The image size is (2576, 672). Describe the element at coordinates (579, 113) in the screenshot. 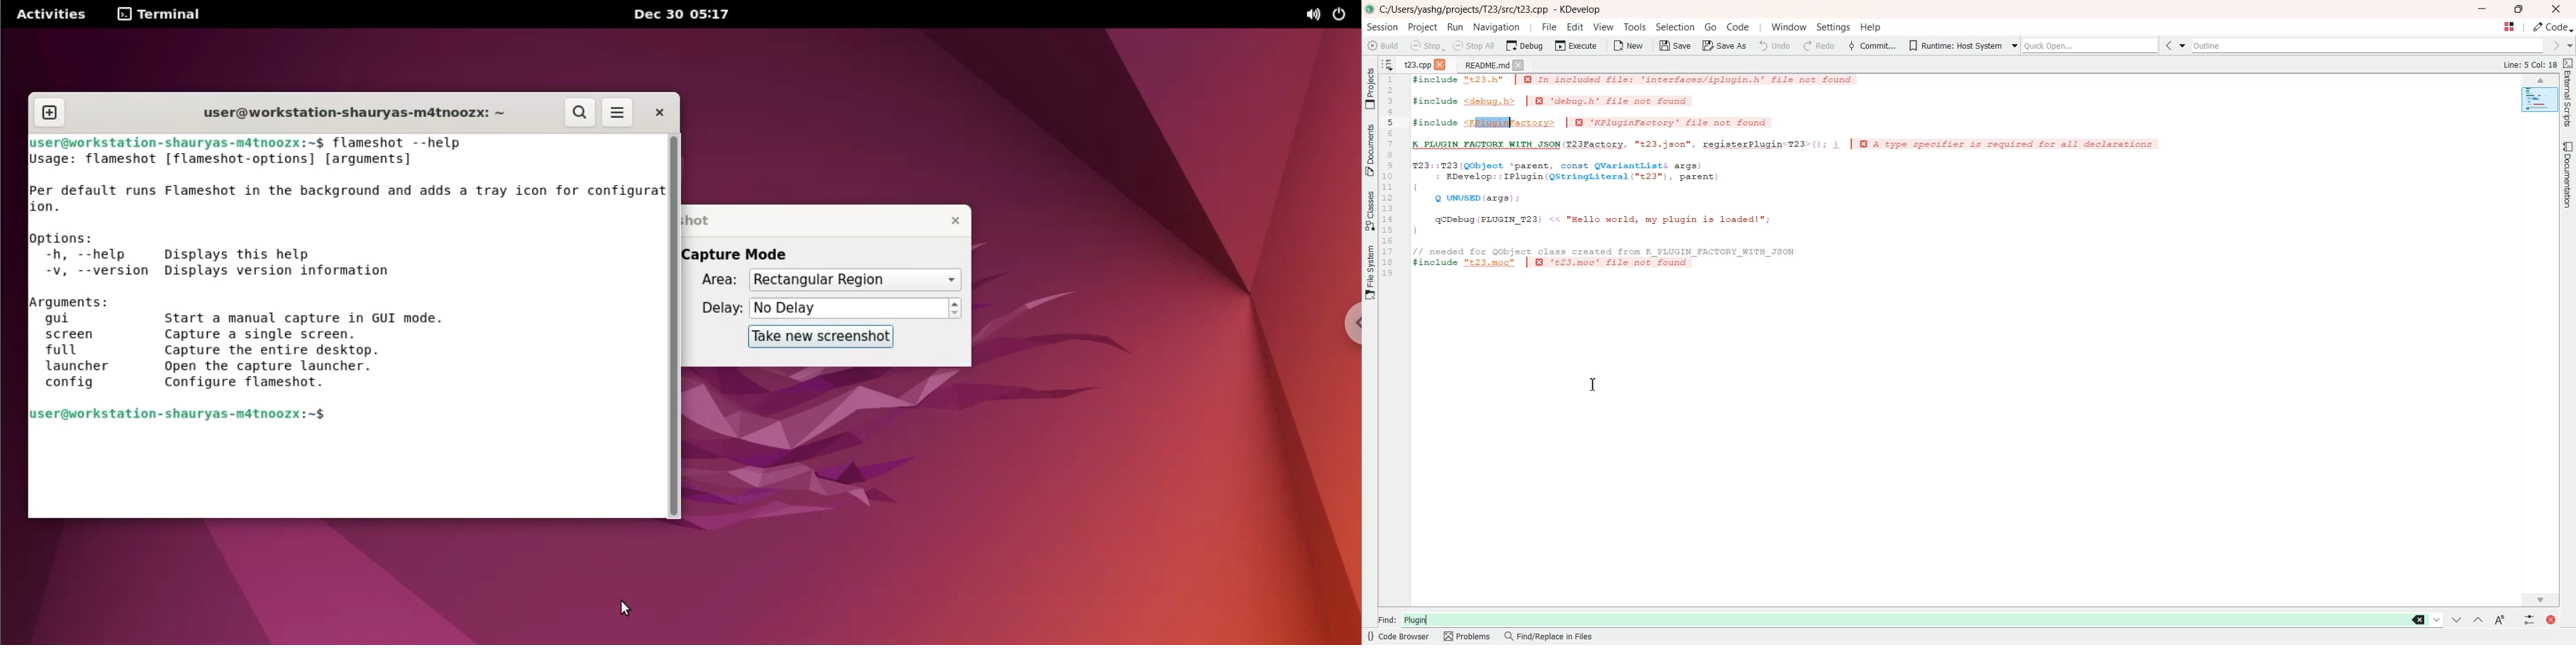

I see `search ` at that location.